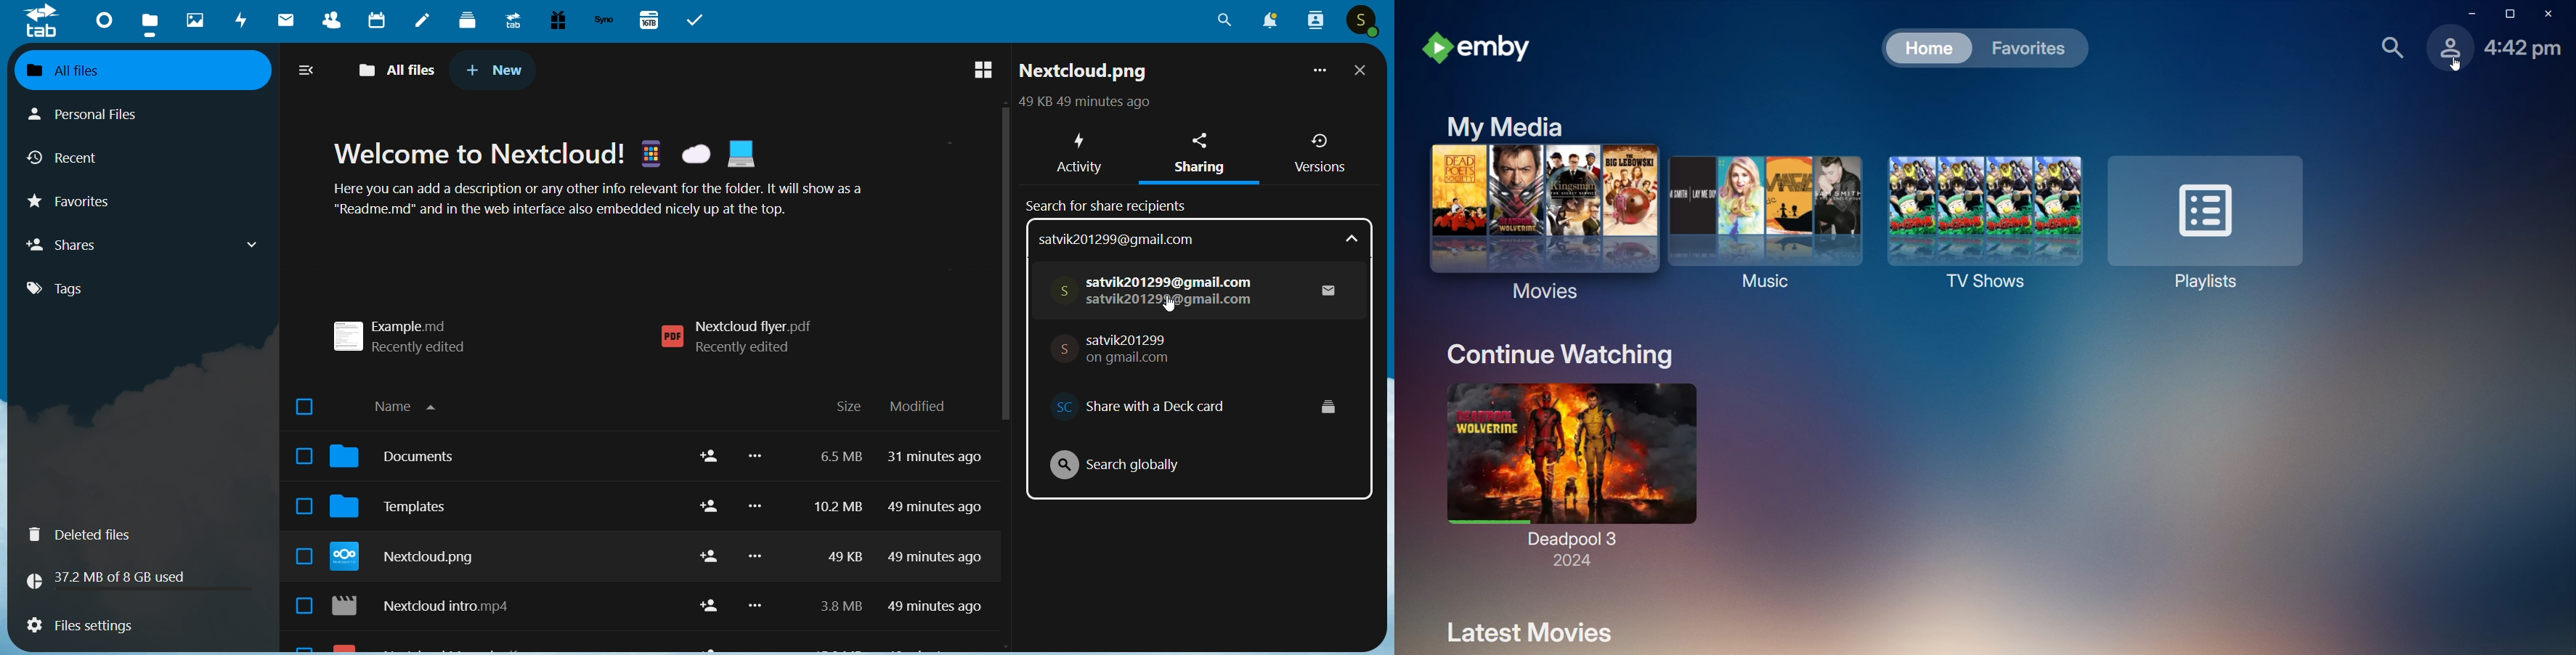  Describe the element at coordinates (152, 23) in the screenshot. I see `files` at that location.